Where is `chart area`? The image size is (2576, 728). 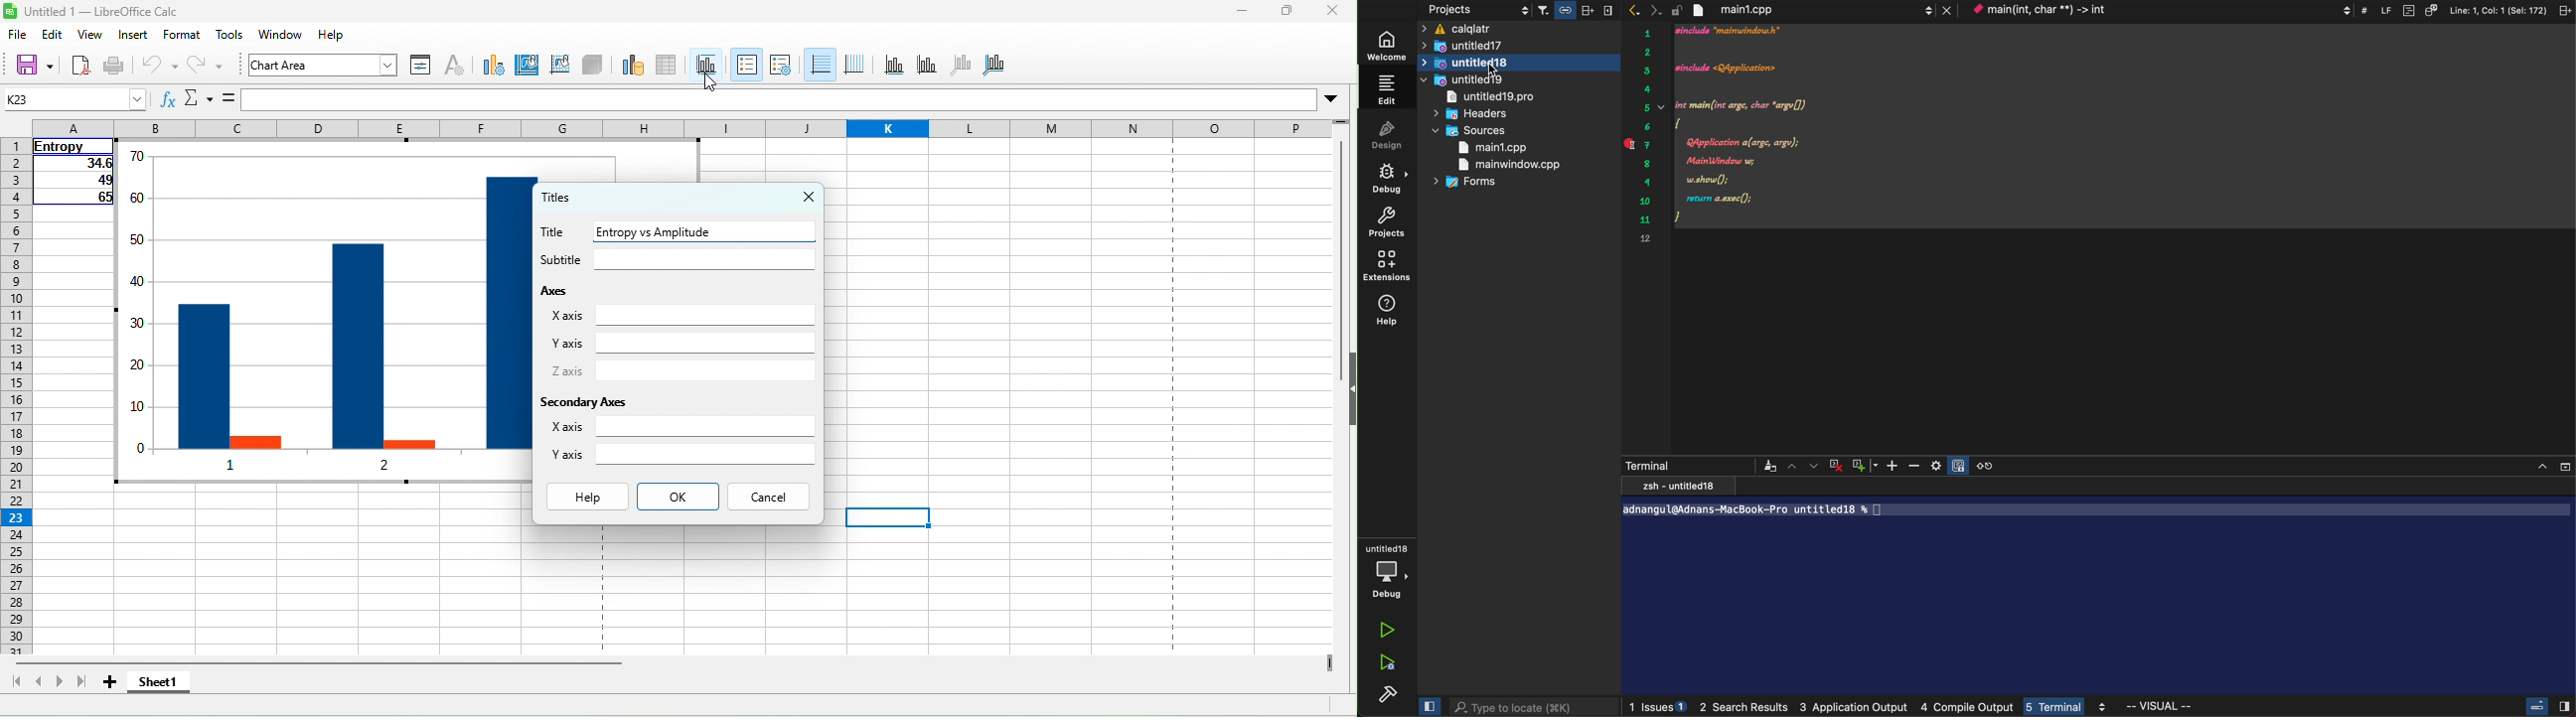 chart area is located at coordinates (325, 68).